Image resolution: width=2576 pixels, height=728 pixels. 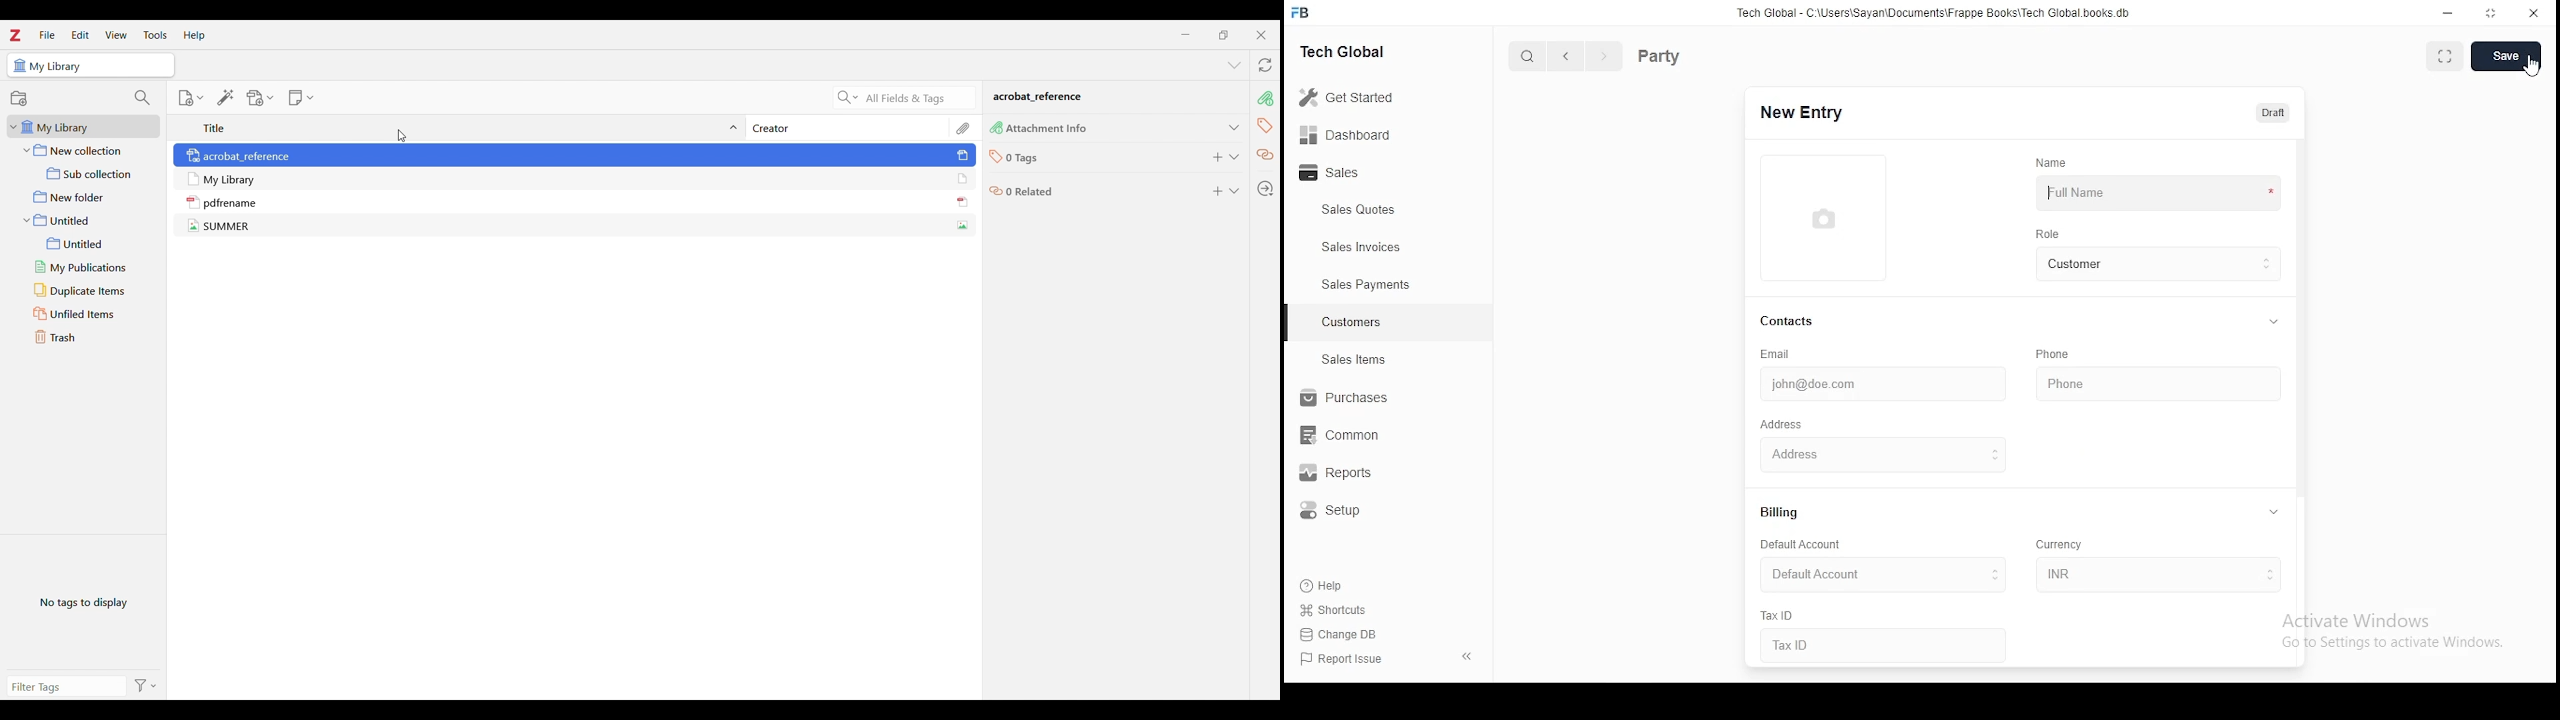 What do you see at coordinates (1691, 54) in the screenshot?
I see `party` at bounding box center [1691, 54].